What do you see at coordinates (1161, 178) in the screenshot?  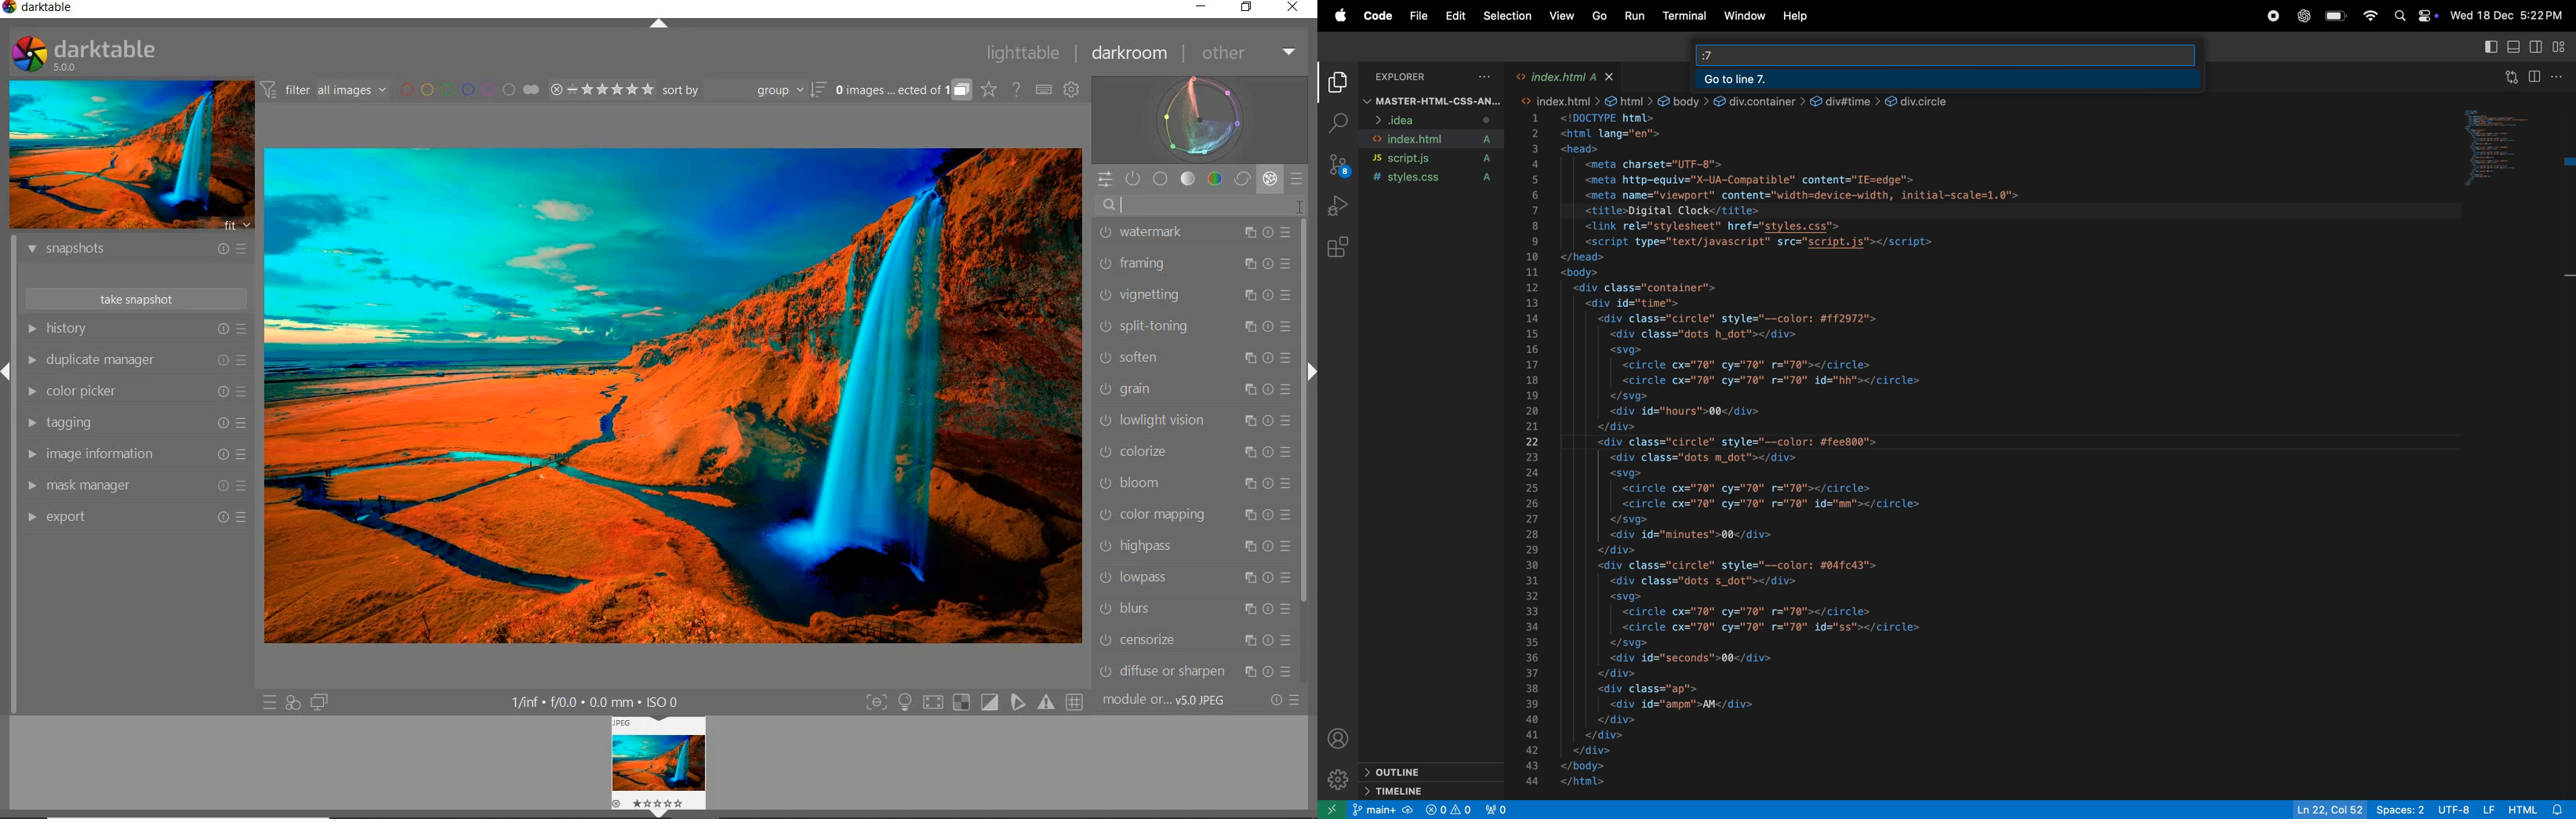 I see `base` at bounding box center [1161, 178].